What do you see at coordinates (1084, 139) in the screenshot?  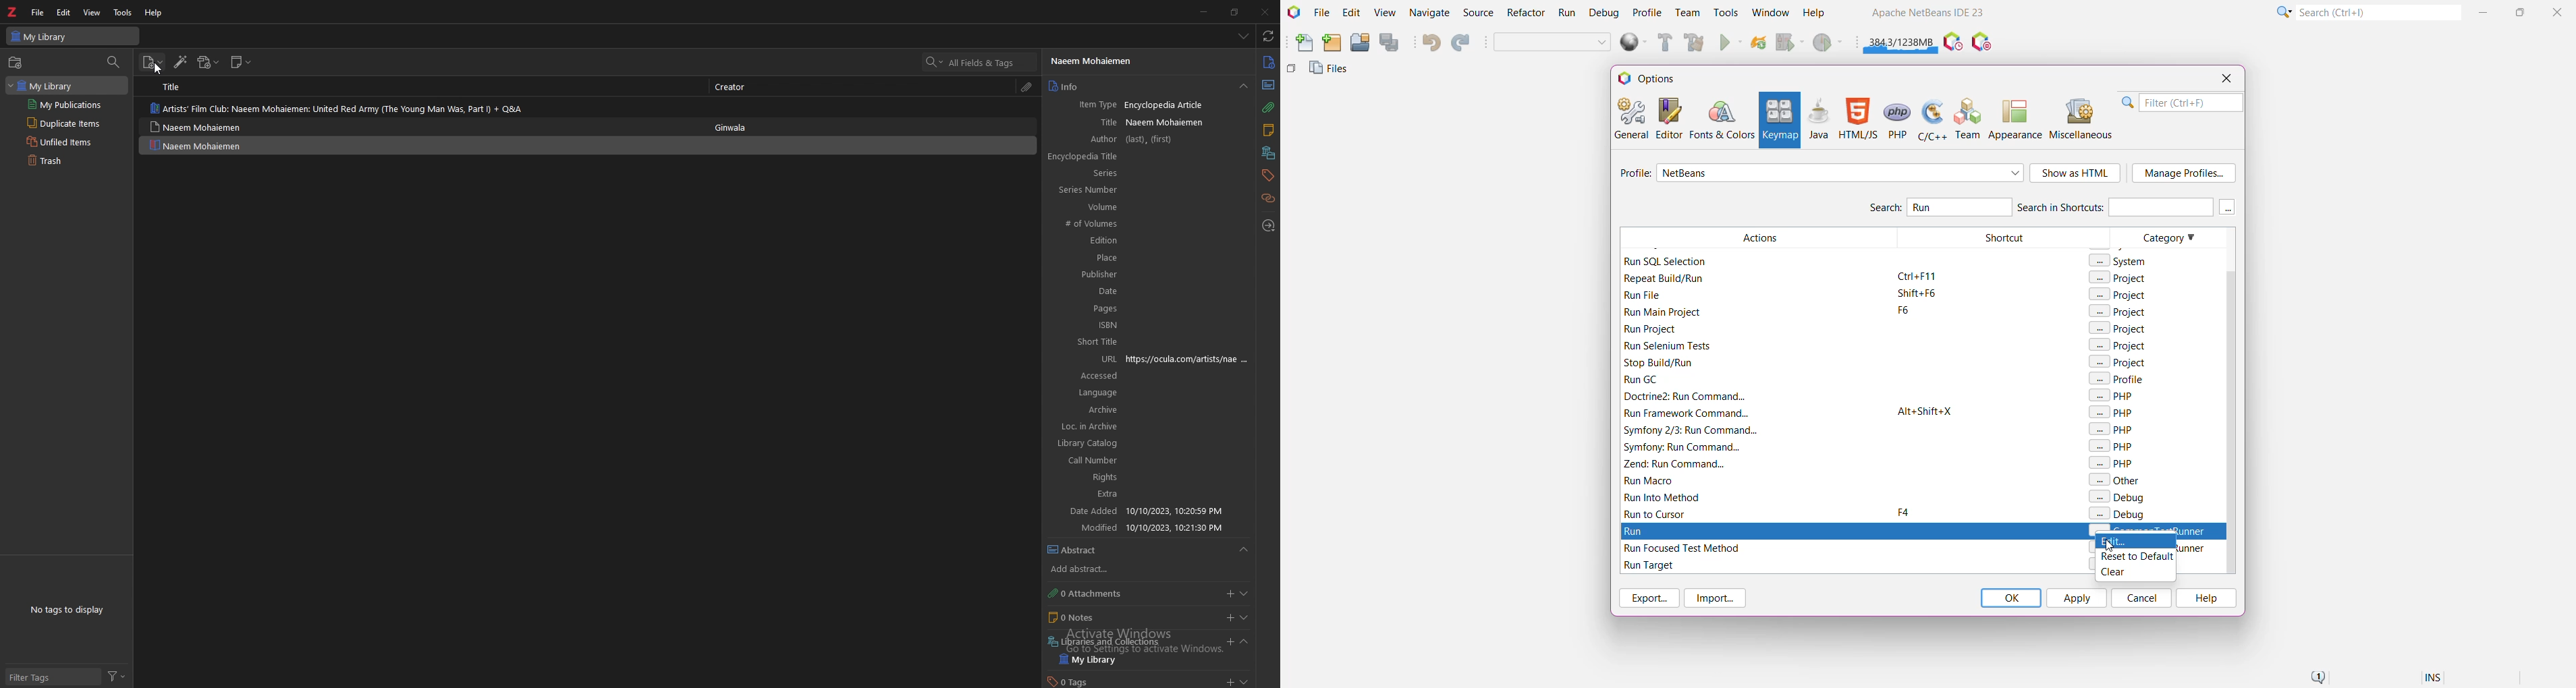 I see `author` at bounding box center [1084, 139].